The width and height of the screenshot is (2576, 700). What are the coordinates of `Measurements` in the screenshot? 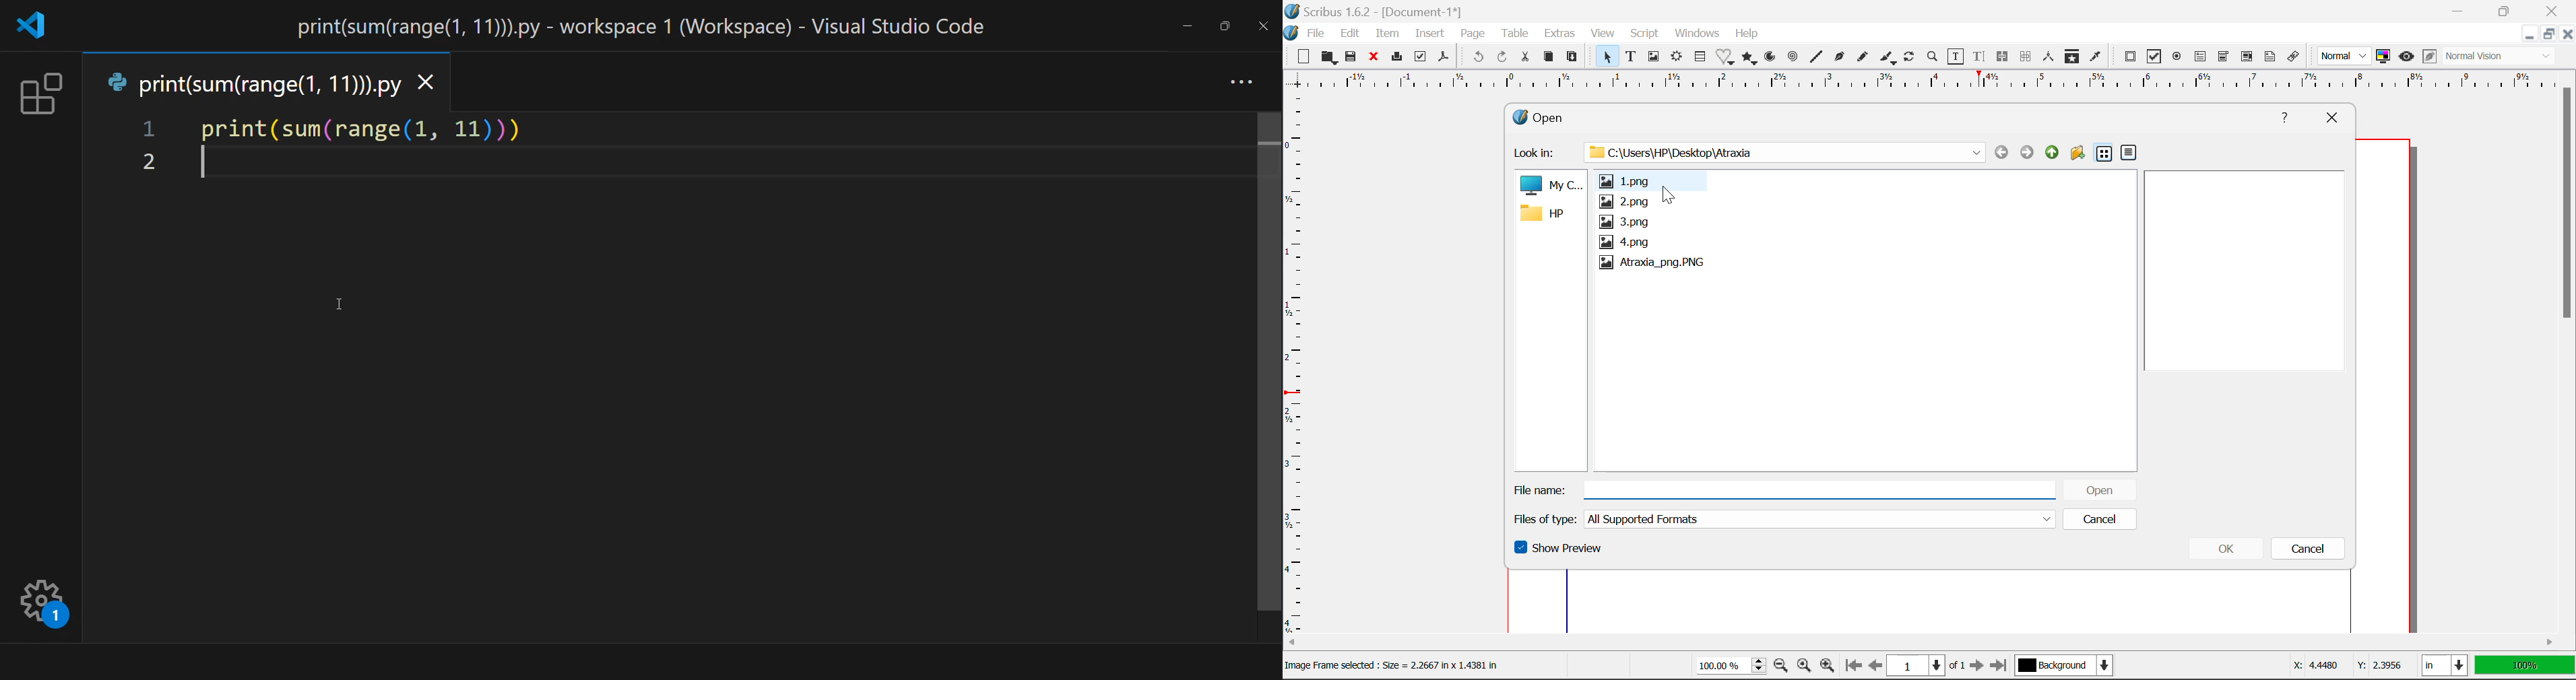 It's located at (2050, 57).